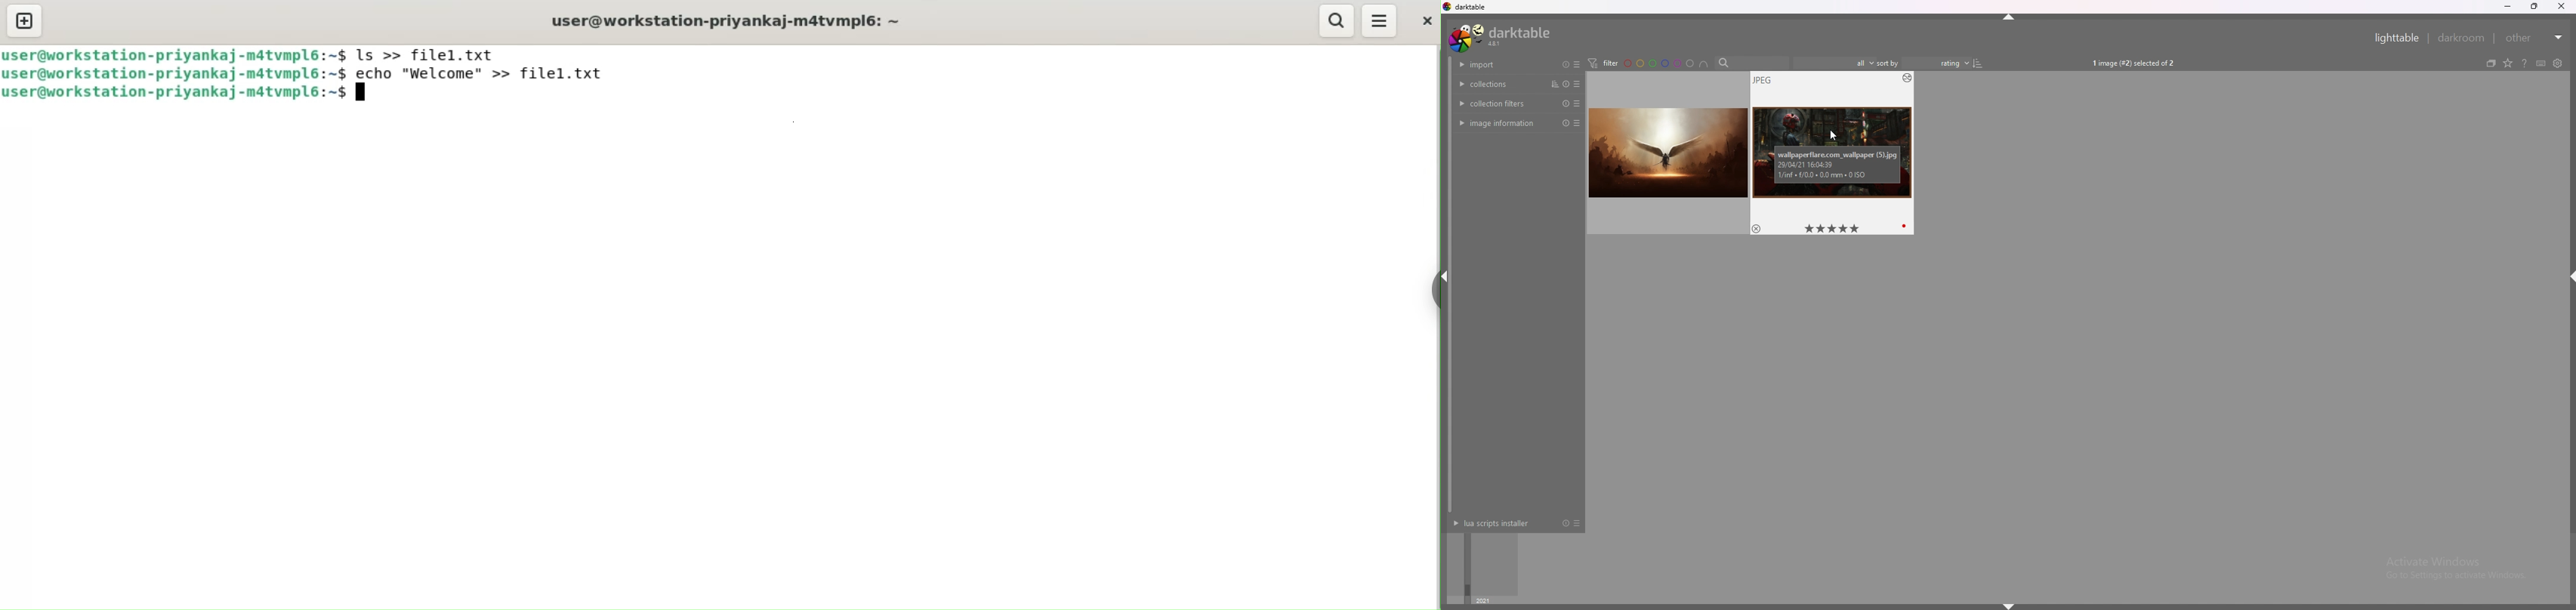 The width and height of the screenshot is (2576, 616). I want to click on collection filters, so click(1499, 103).